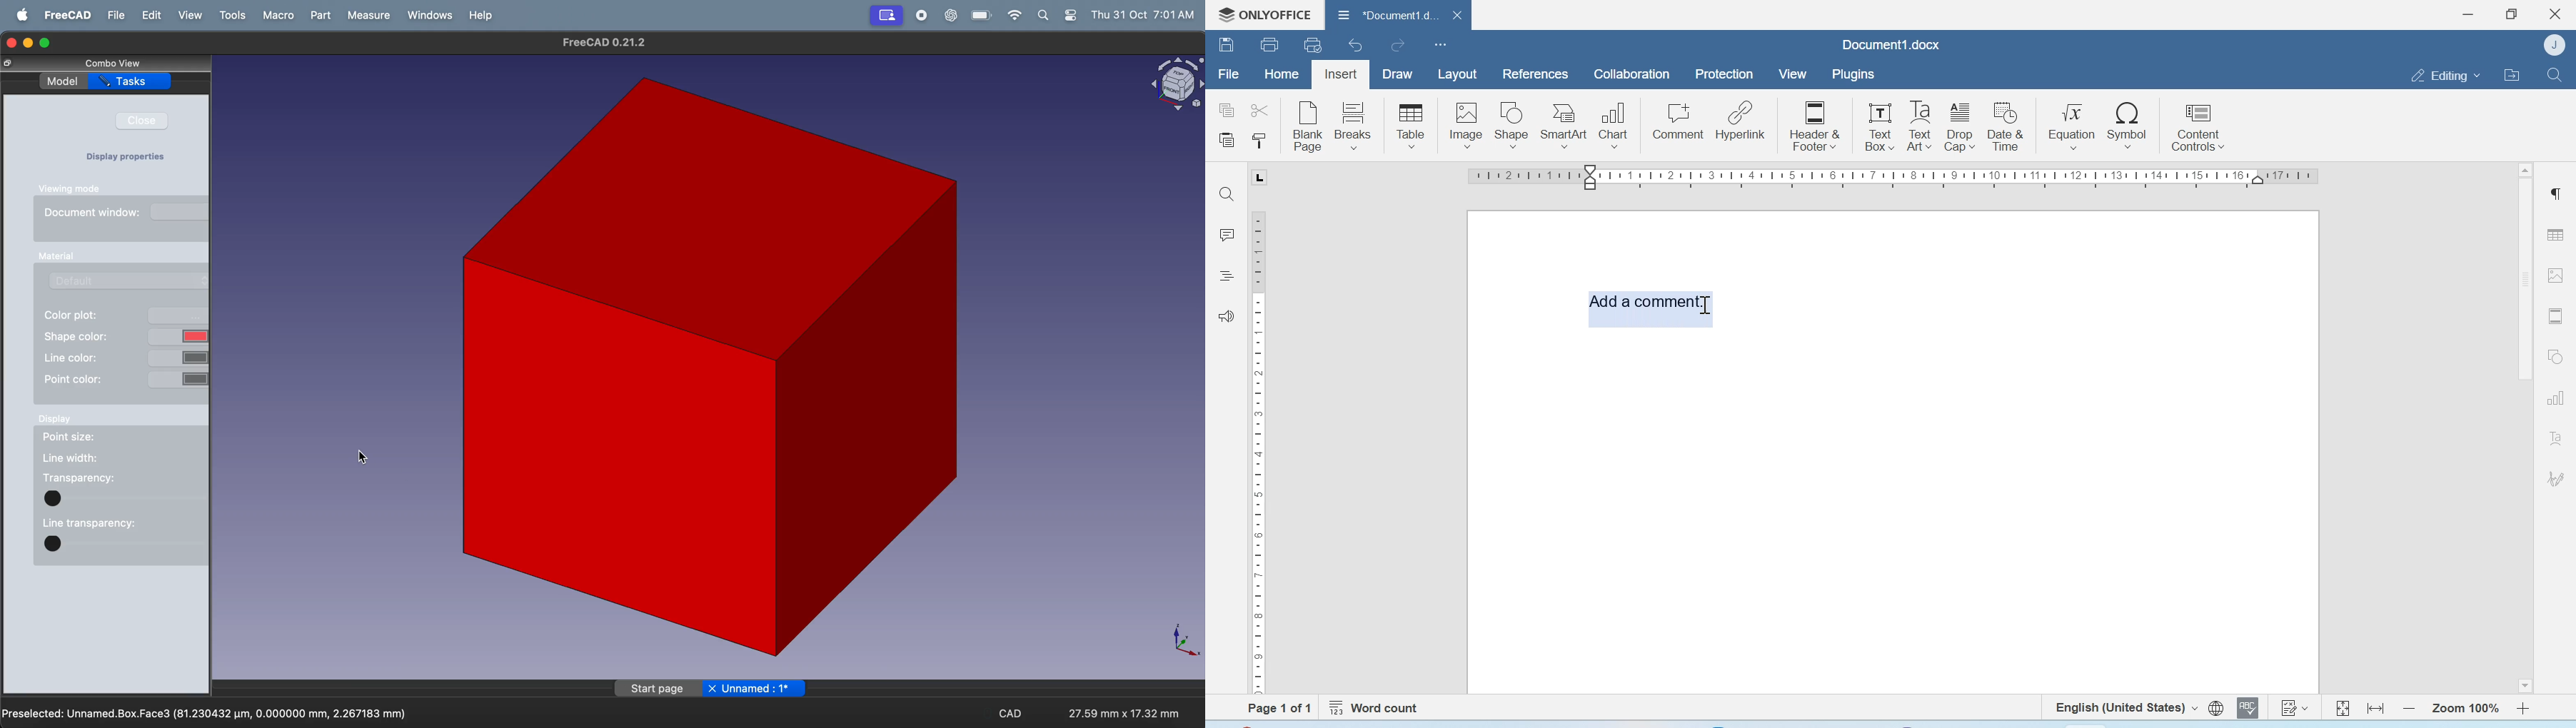  I want to click on Find, so click(2553, 74).